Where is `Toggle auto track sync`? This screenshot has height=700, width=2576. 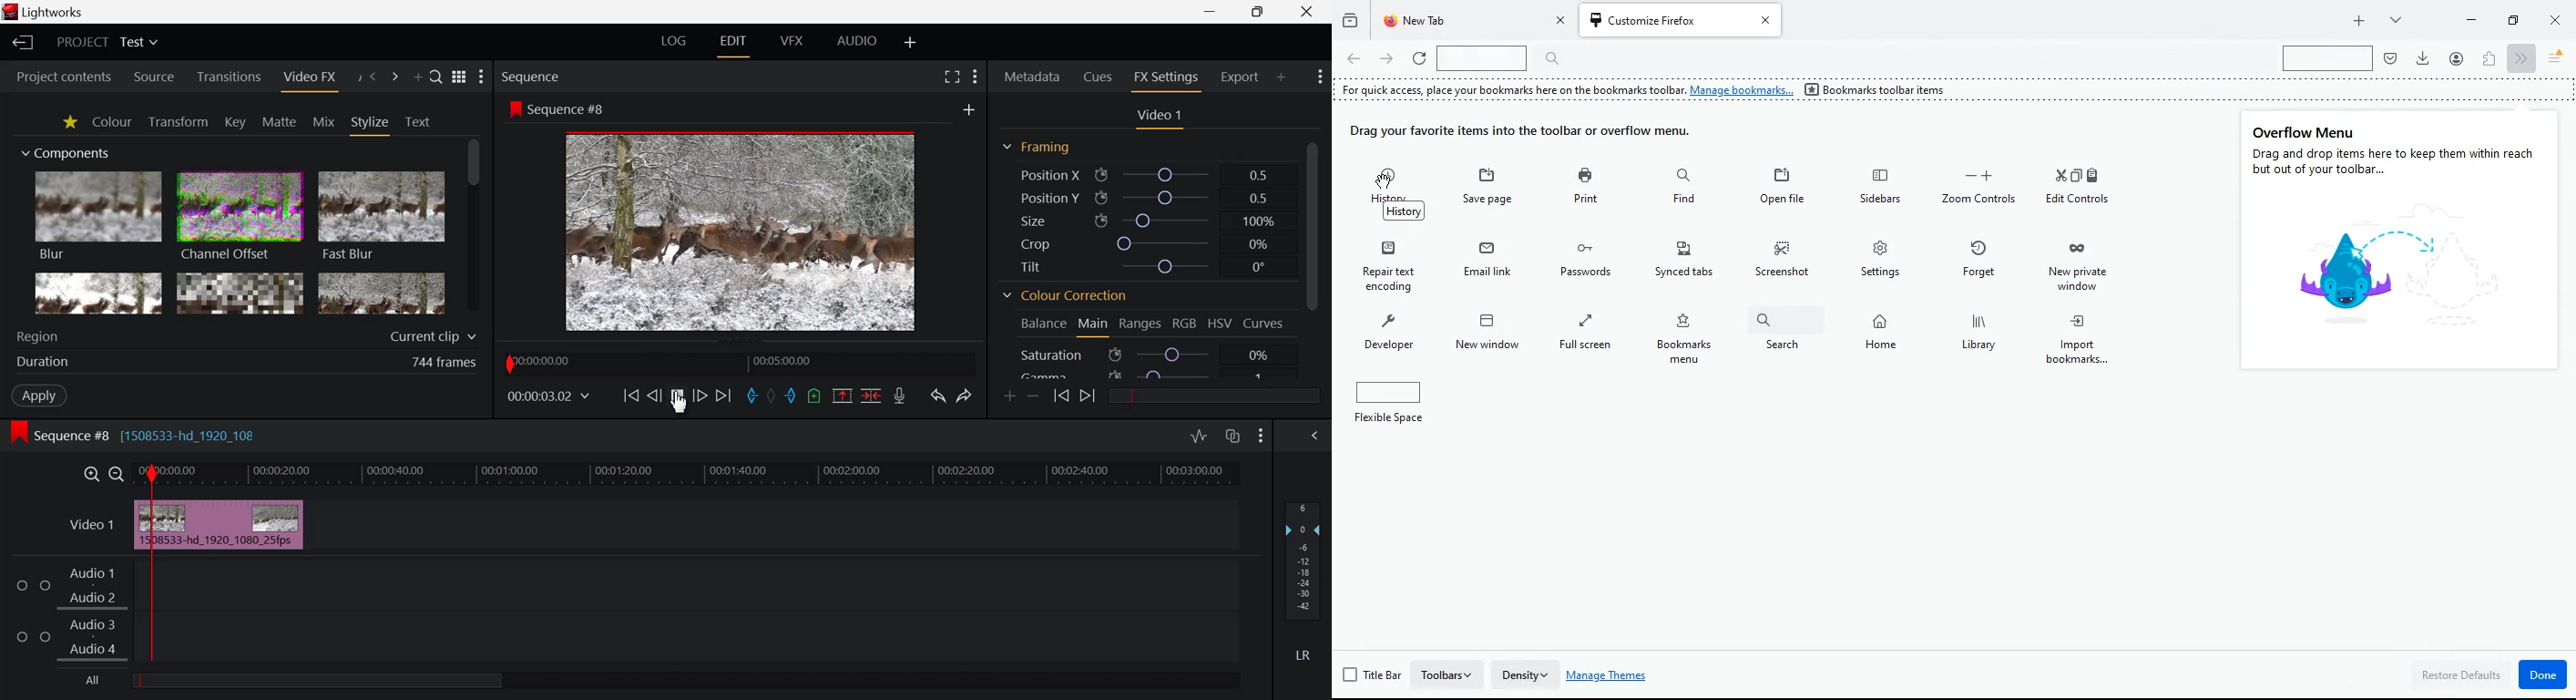
Toggle auto track sync is located at coordinates (1234, 437).